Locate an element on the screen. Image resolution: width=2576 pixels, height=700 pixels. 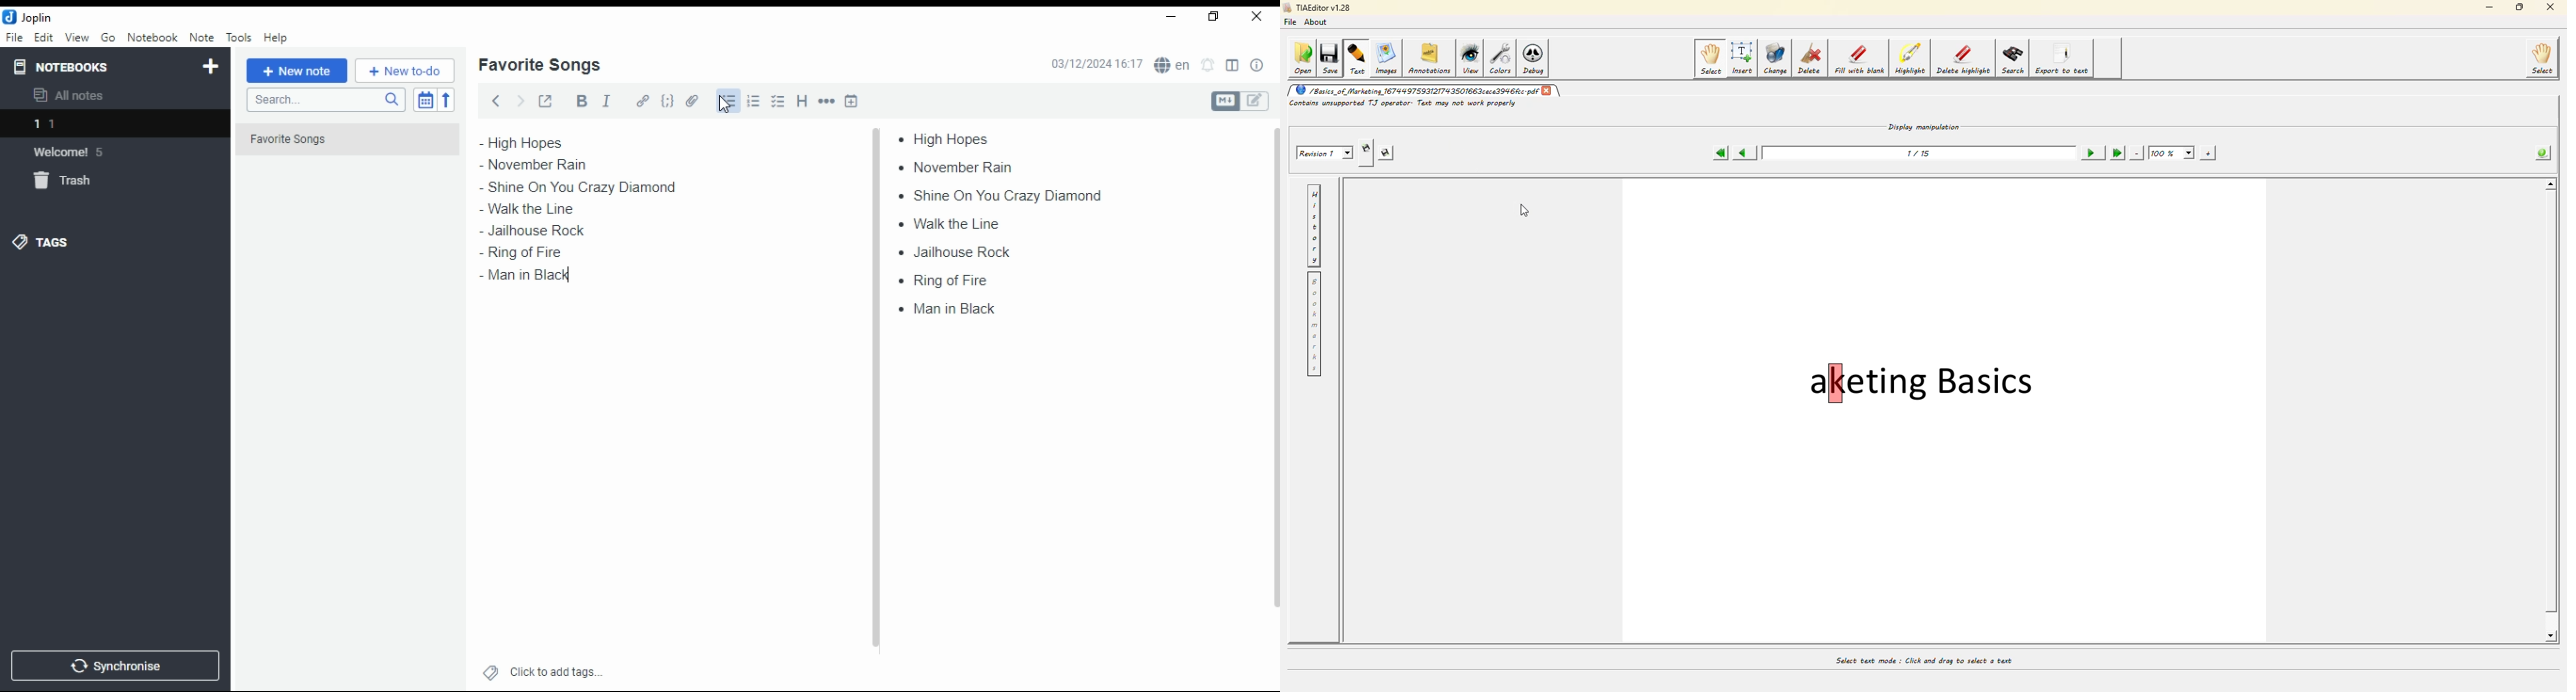
note is located at coordinates (201, 37).